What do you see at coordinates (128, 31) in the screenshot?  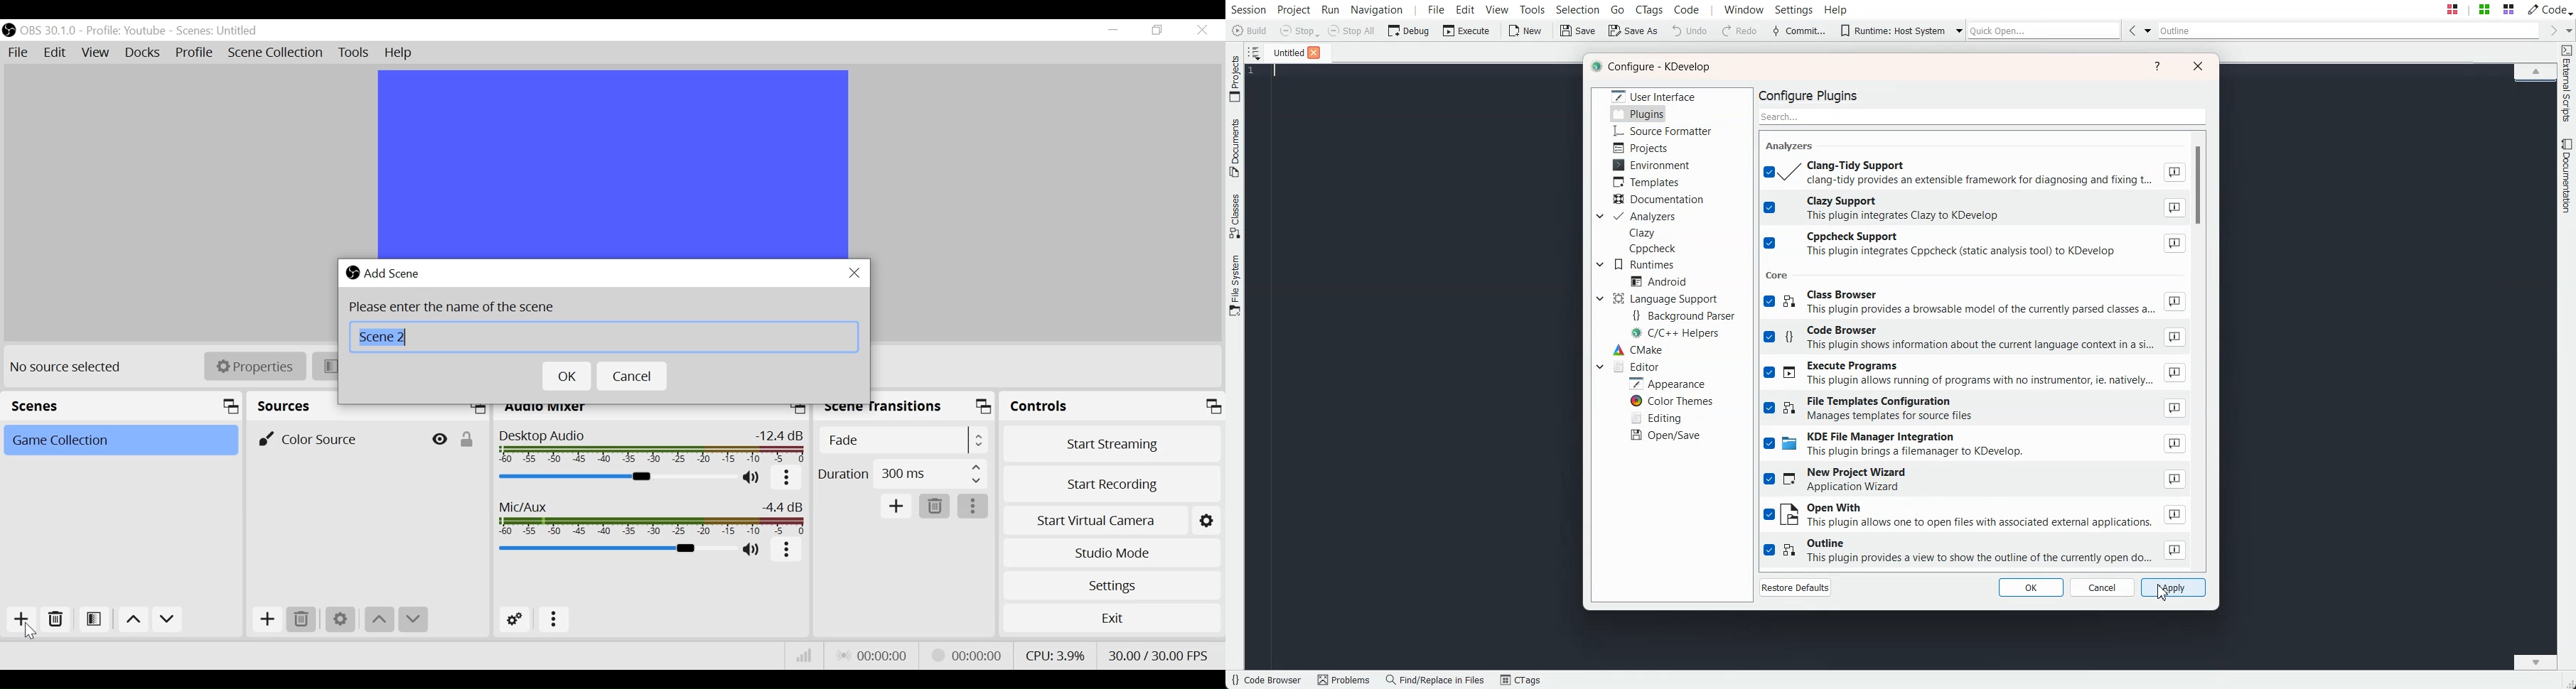 I see `Profile ` at bounding box center [128, 31].